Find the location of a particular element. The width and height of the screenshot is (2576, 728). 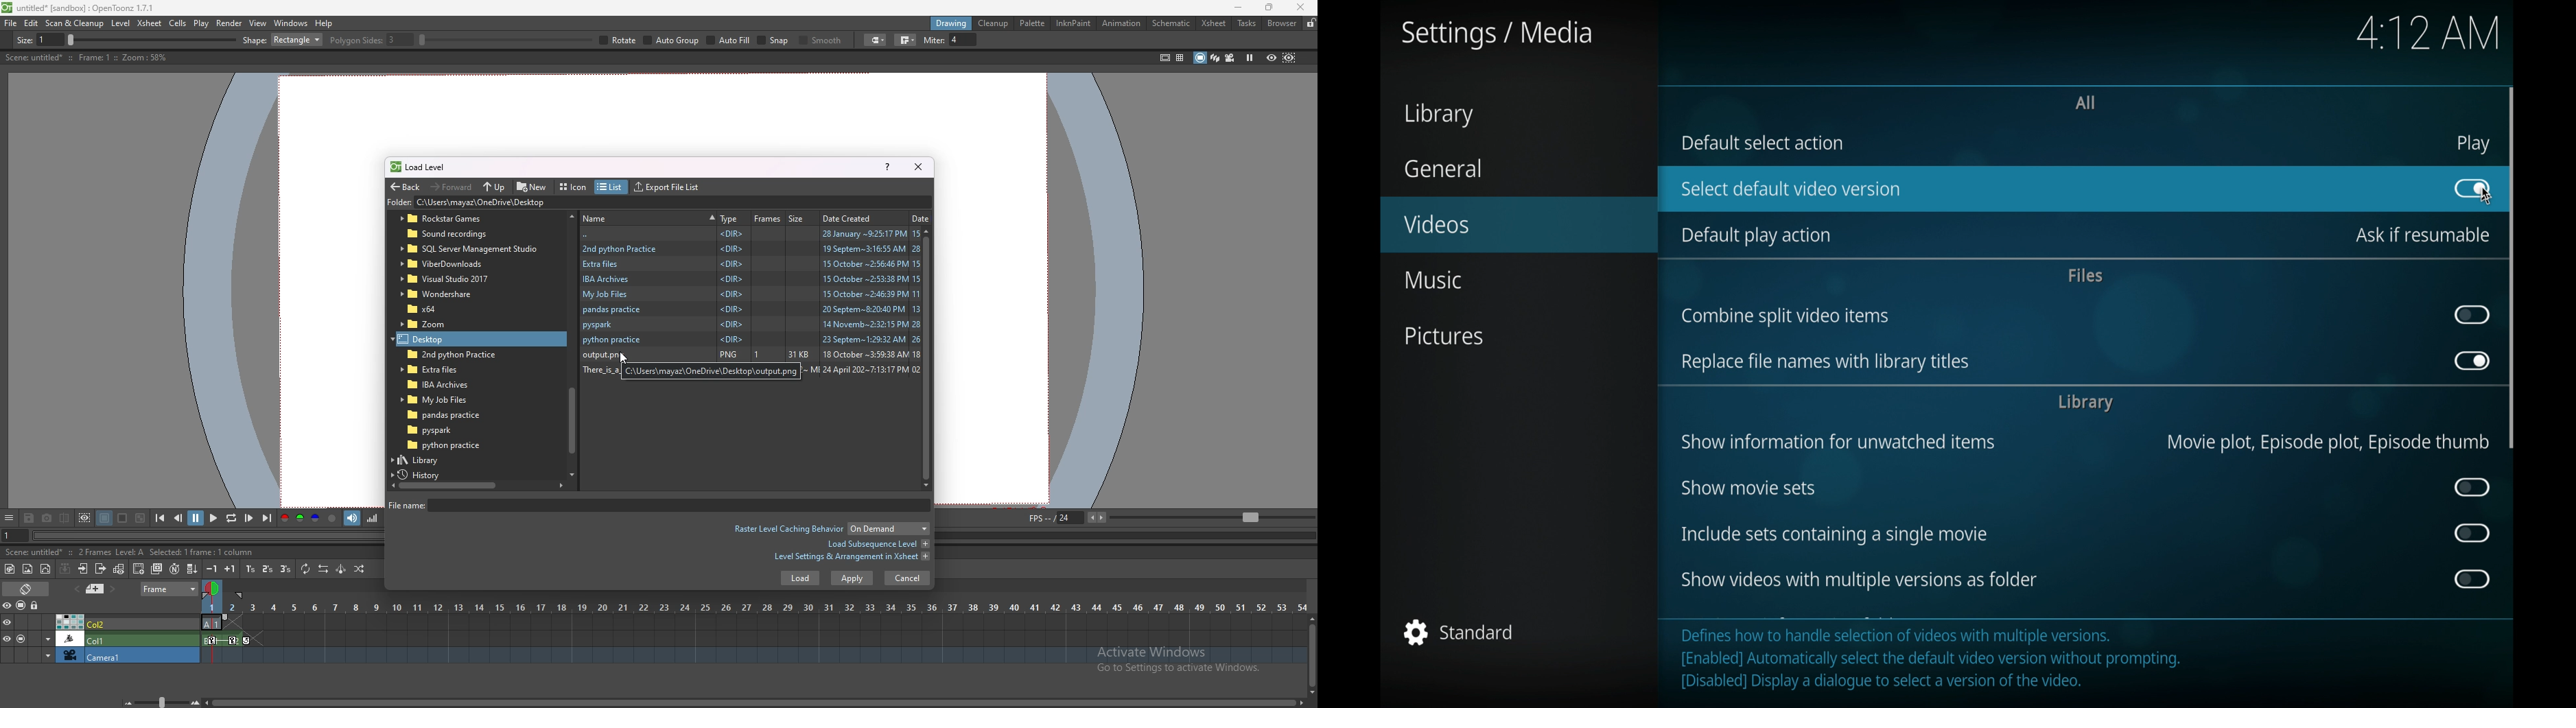

files is located at coordinates (2083, 274).